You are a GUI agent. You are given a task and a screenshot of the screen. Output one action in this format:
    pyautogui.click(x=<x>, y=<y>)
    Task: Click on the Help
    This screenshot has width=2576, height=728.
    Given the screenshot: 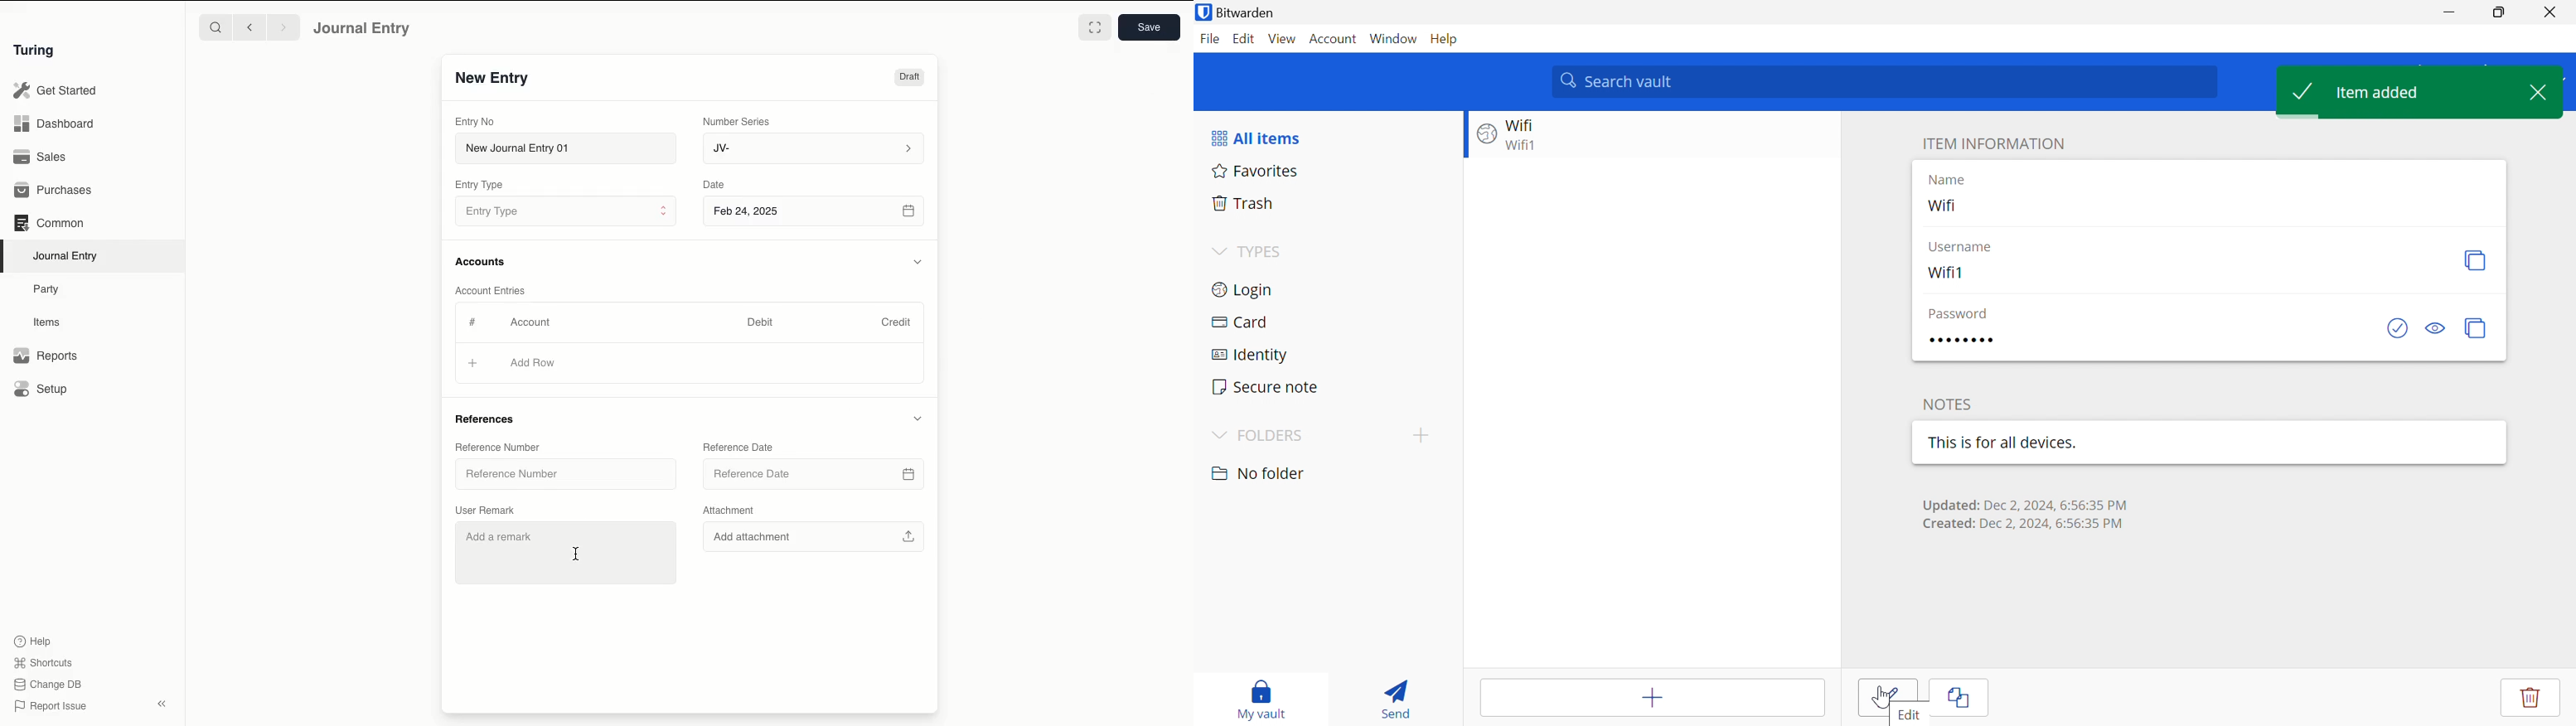 What is the action you would take?
    pyautogui.click(x=33, y=641)
    